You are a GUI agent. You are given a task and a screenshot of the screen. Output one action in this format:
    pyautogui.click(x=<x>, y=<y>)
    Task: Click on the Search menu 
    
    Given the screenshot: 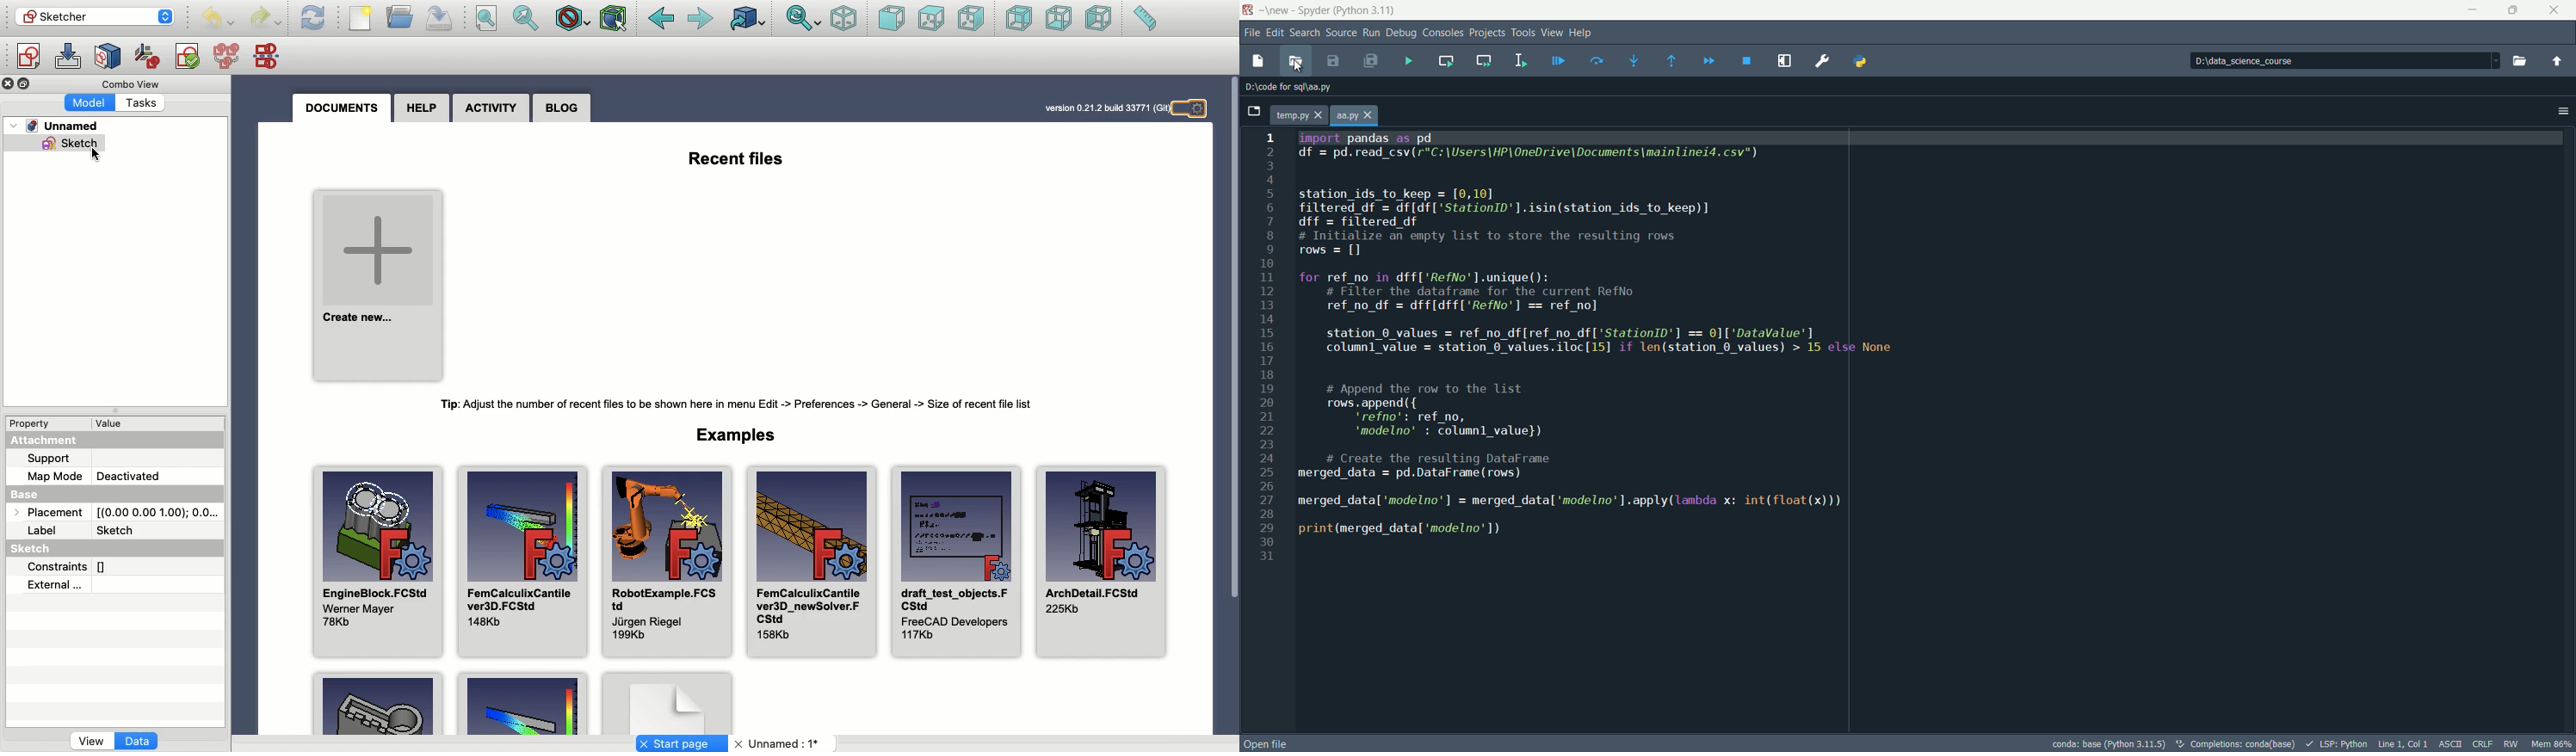 What is the action you would take?
    pyautogui.click(x=1306, y=33)
    